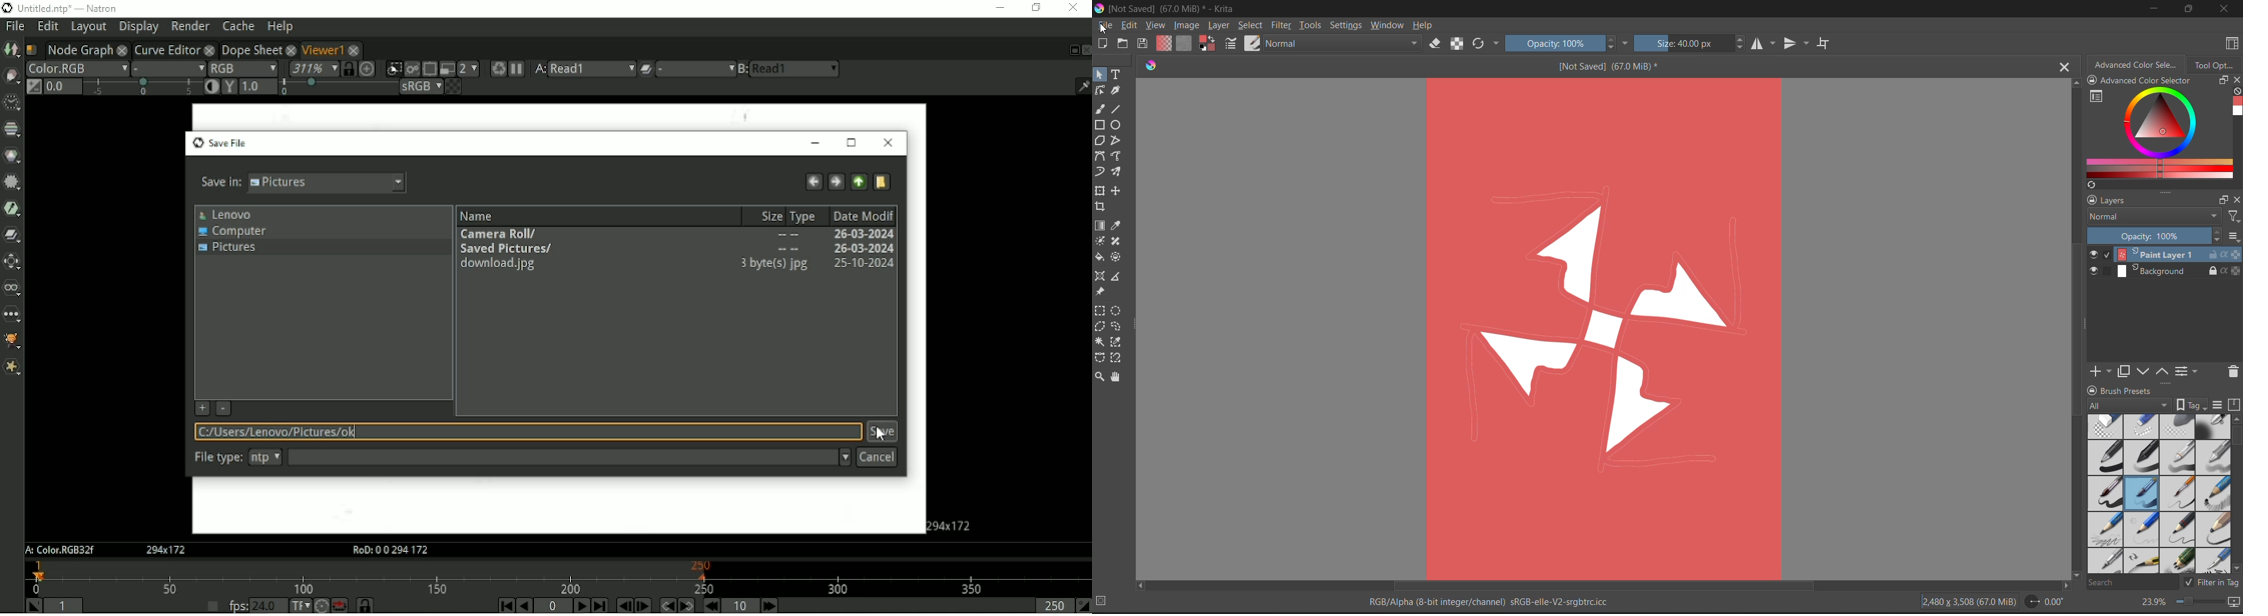 The width and height of the screenshot is (2268, 616). Describe the element at coordinates (1187, 43) in the screenshot. I see `fill patterns` at that location.